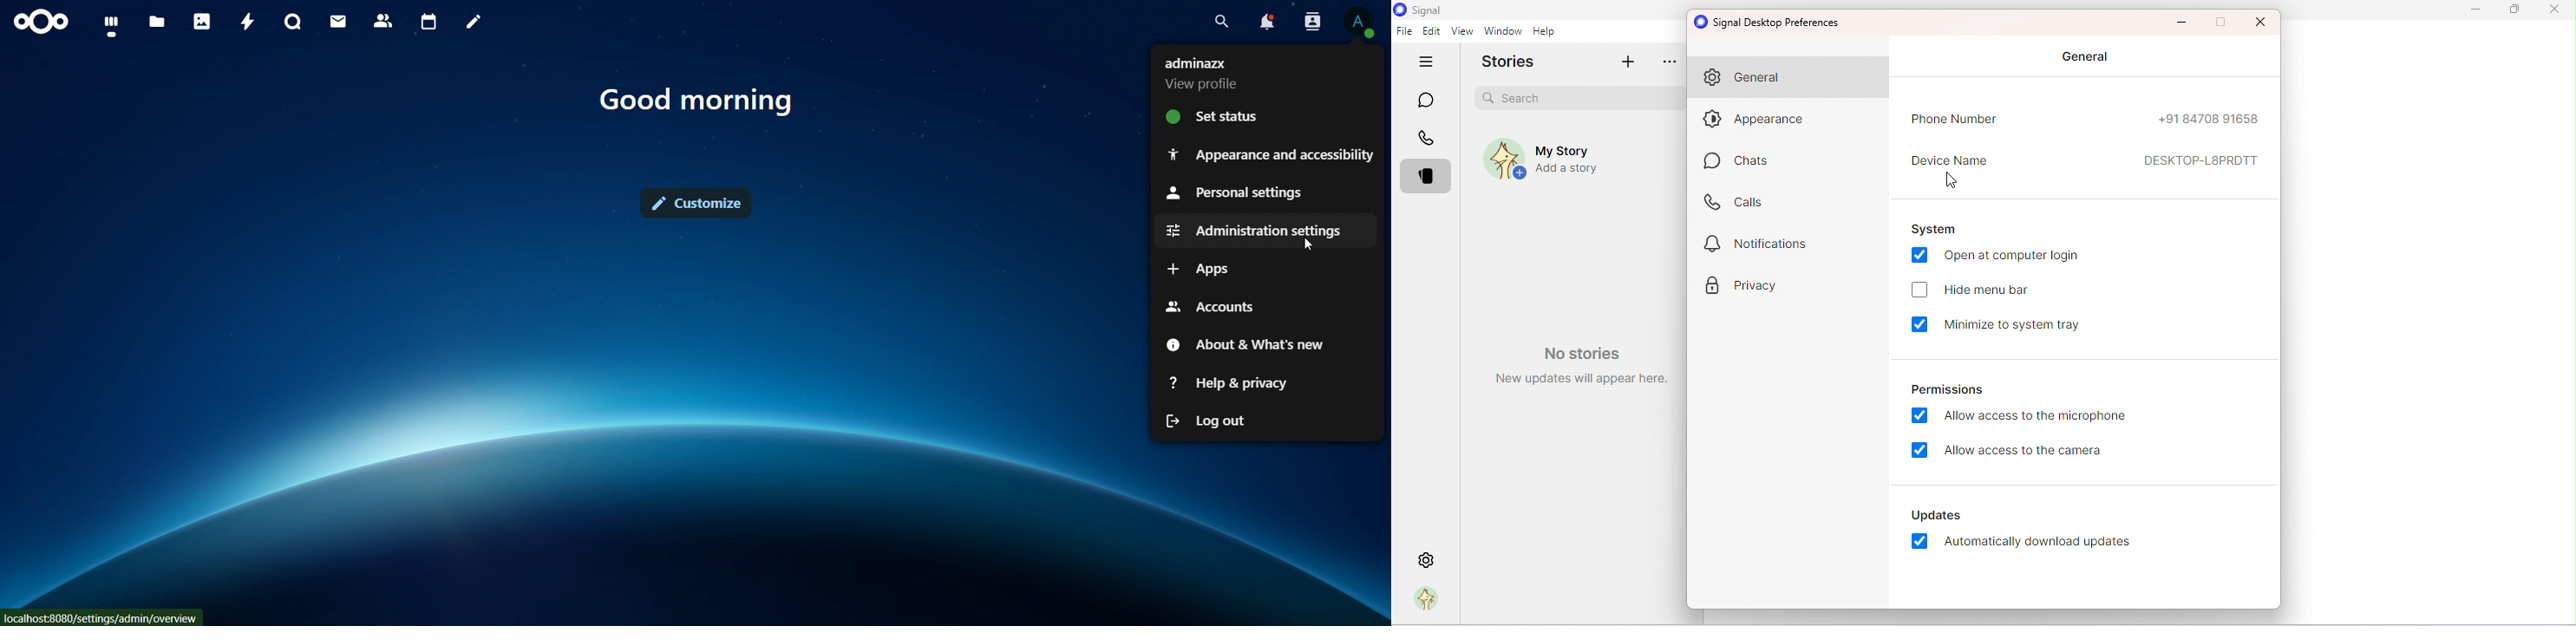 This screenshot has width=2576, height=644. I want to click on Allow access to the microphone, so click(2024, 417).